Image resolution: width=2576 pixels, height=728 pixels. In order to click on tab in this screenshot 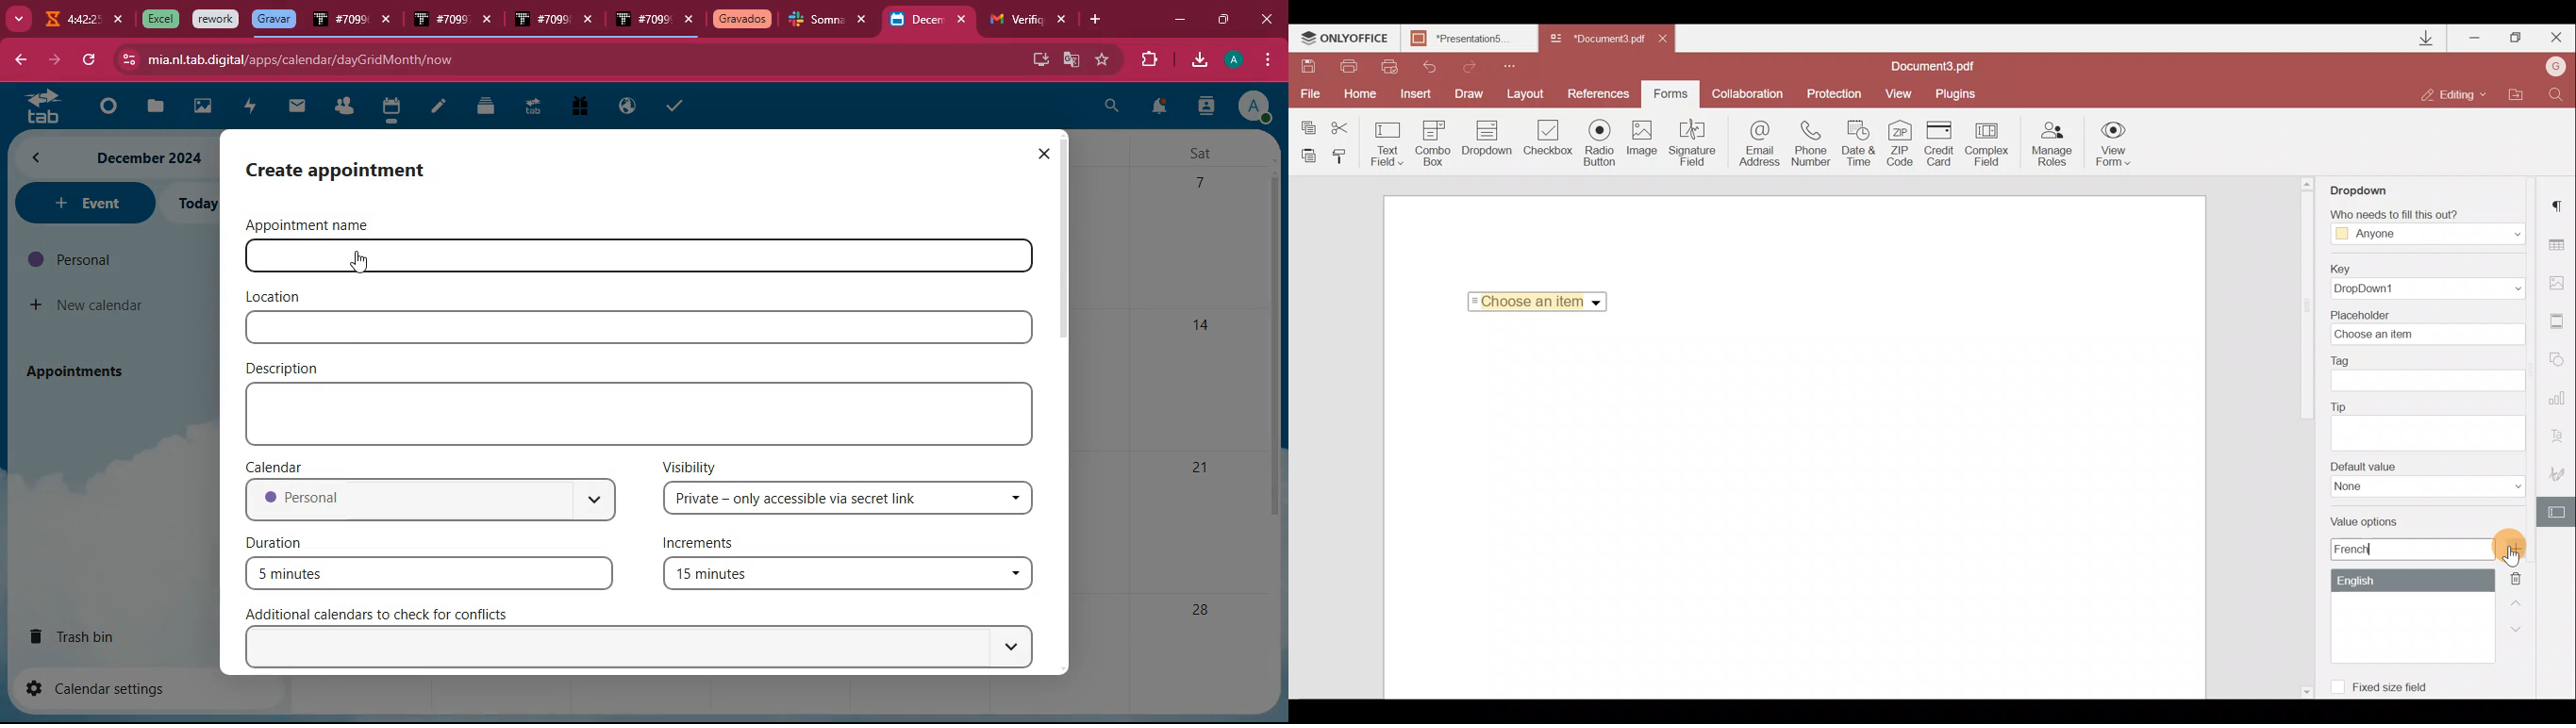, I will do `click(540, 21)`.